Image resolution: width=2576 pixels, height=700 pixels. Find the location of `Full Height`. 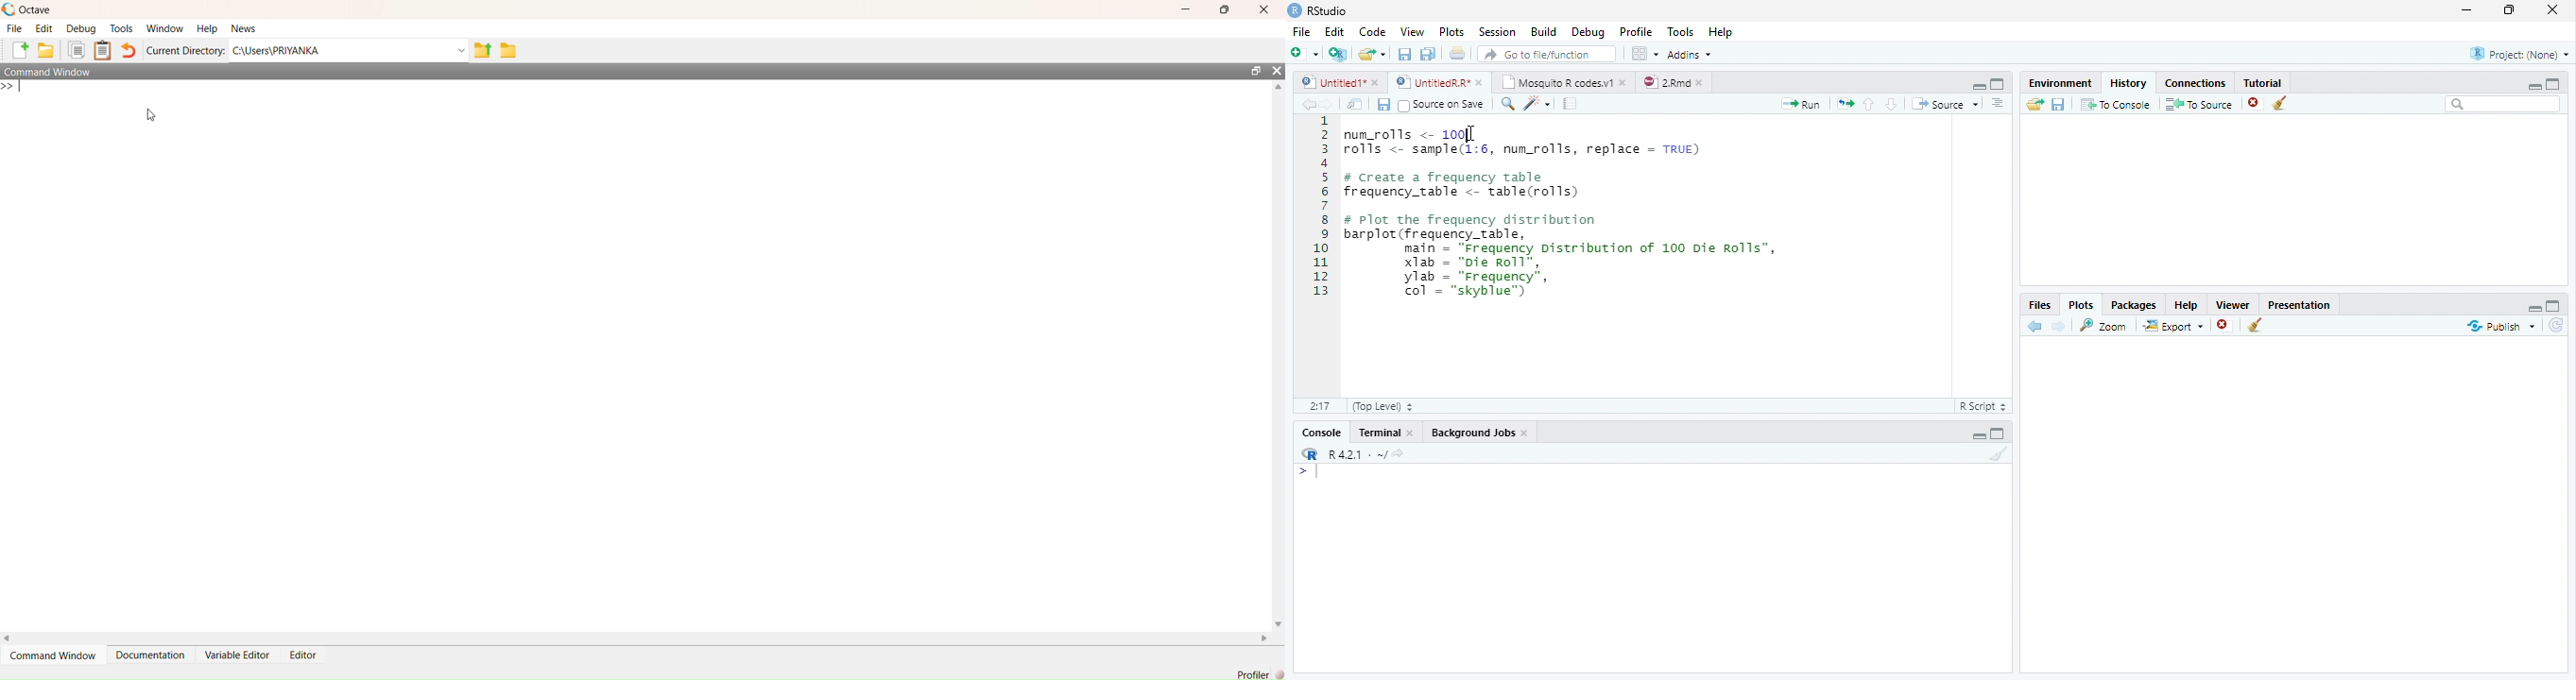

Full Height is located at coordinates (2555, 306).